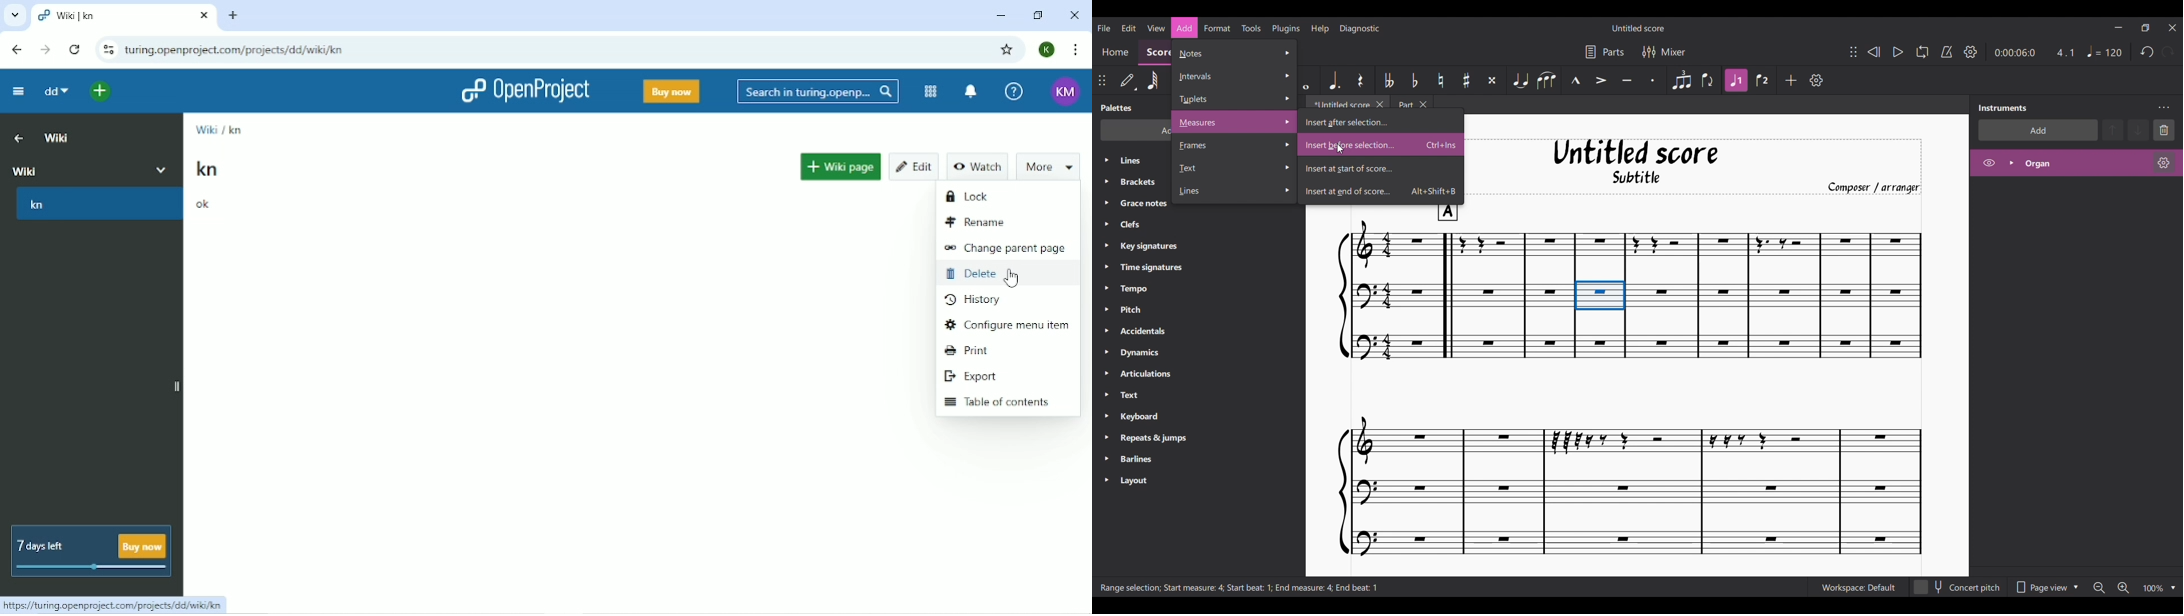 The height and width of the screenshot is (616, 2184). What do you see at coordinates (1065, 91) in the screenshot?
I see `Account` at bounding box center [1065, 91].